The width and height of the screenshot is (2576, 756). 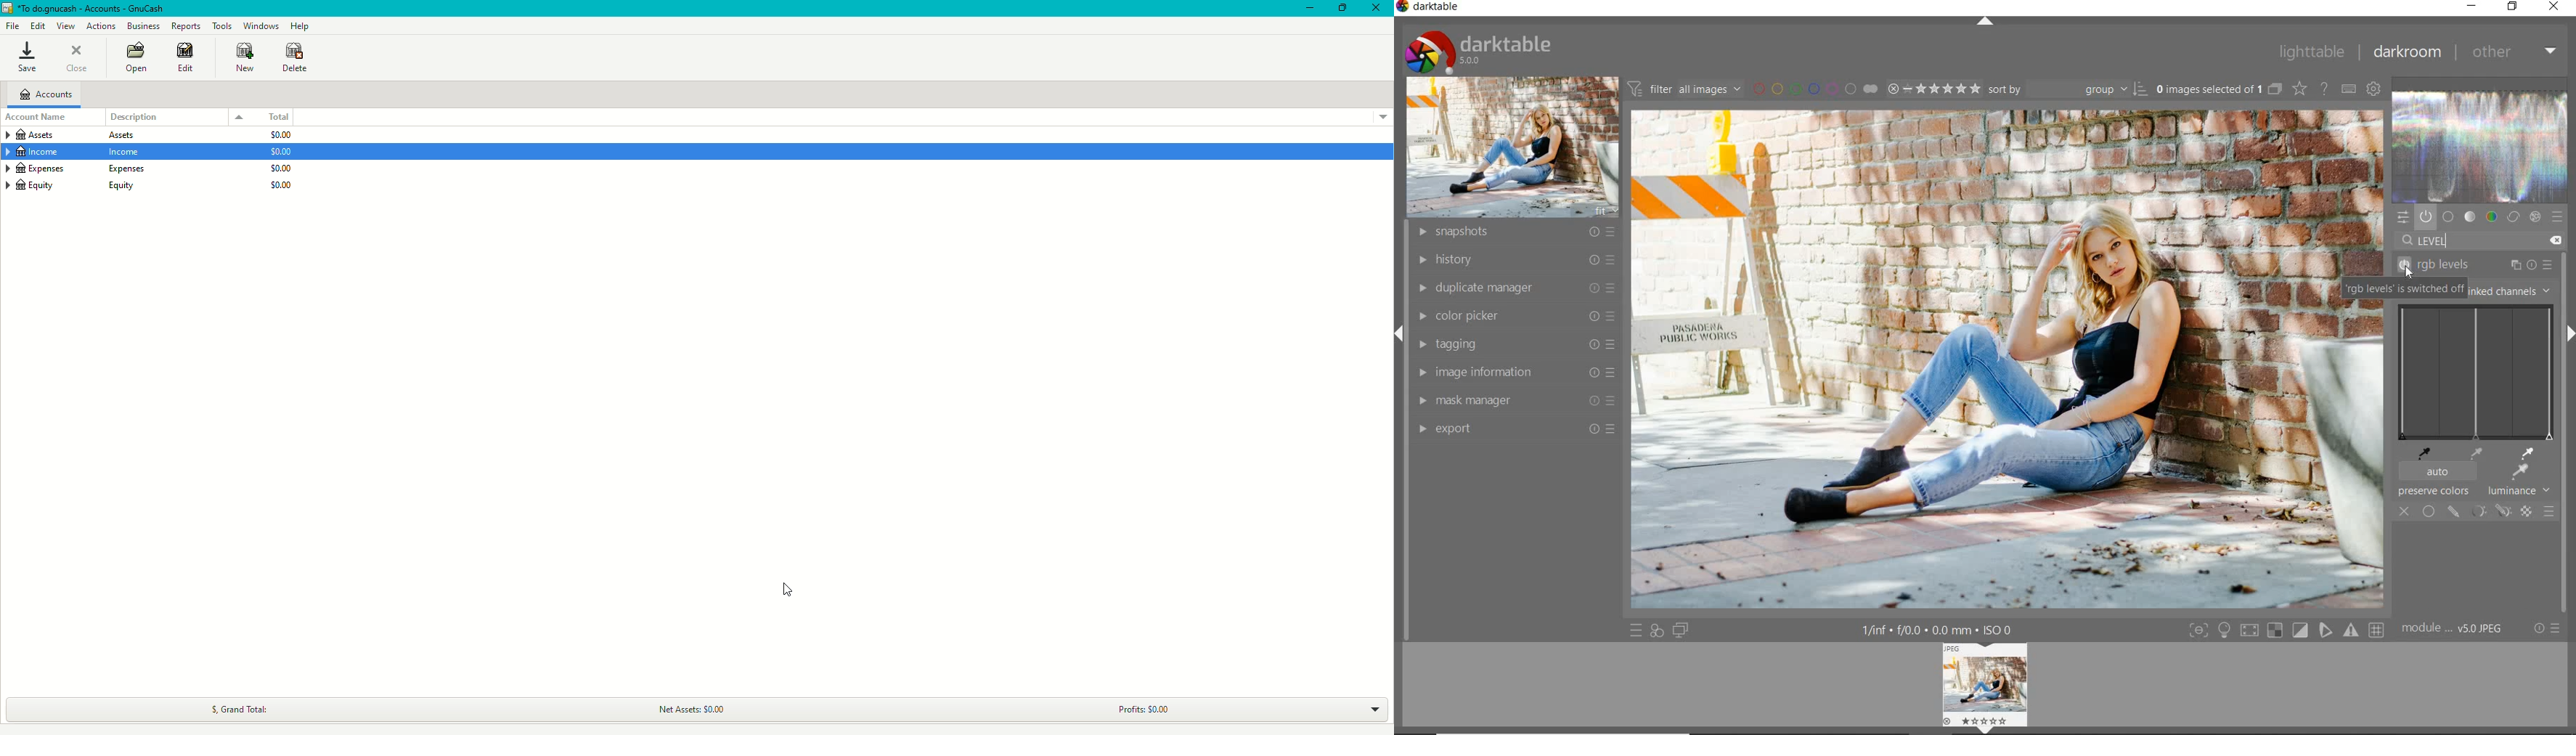 What do you see at coordinates (263, 26) in the screenshot?
I see `Windows` at bounding box center [263, 26].